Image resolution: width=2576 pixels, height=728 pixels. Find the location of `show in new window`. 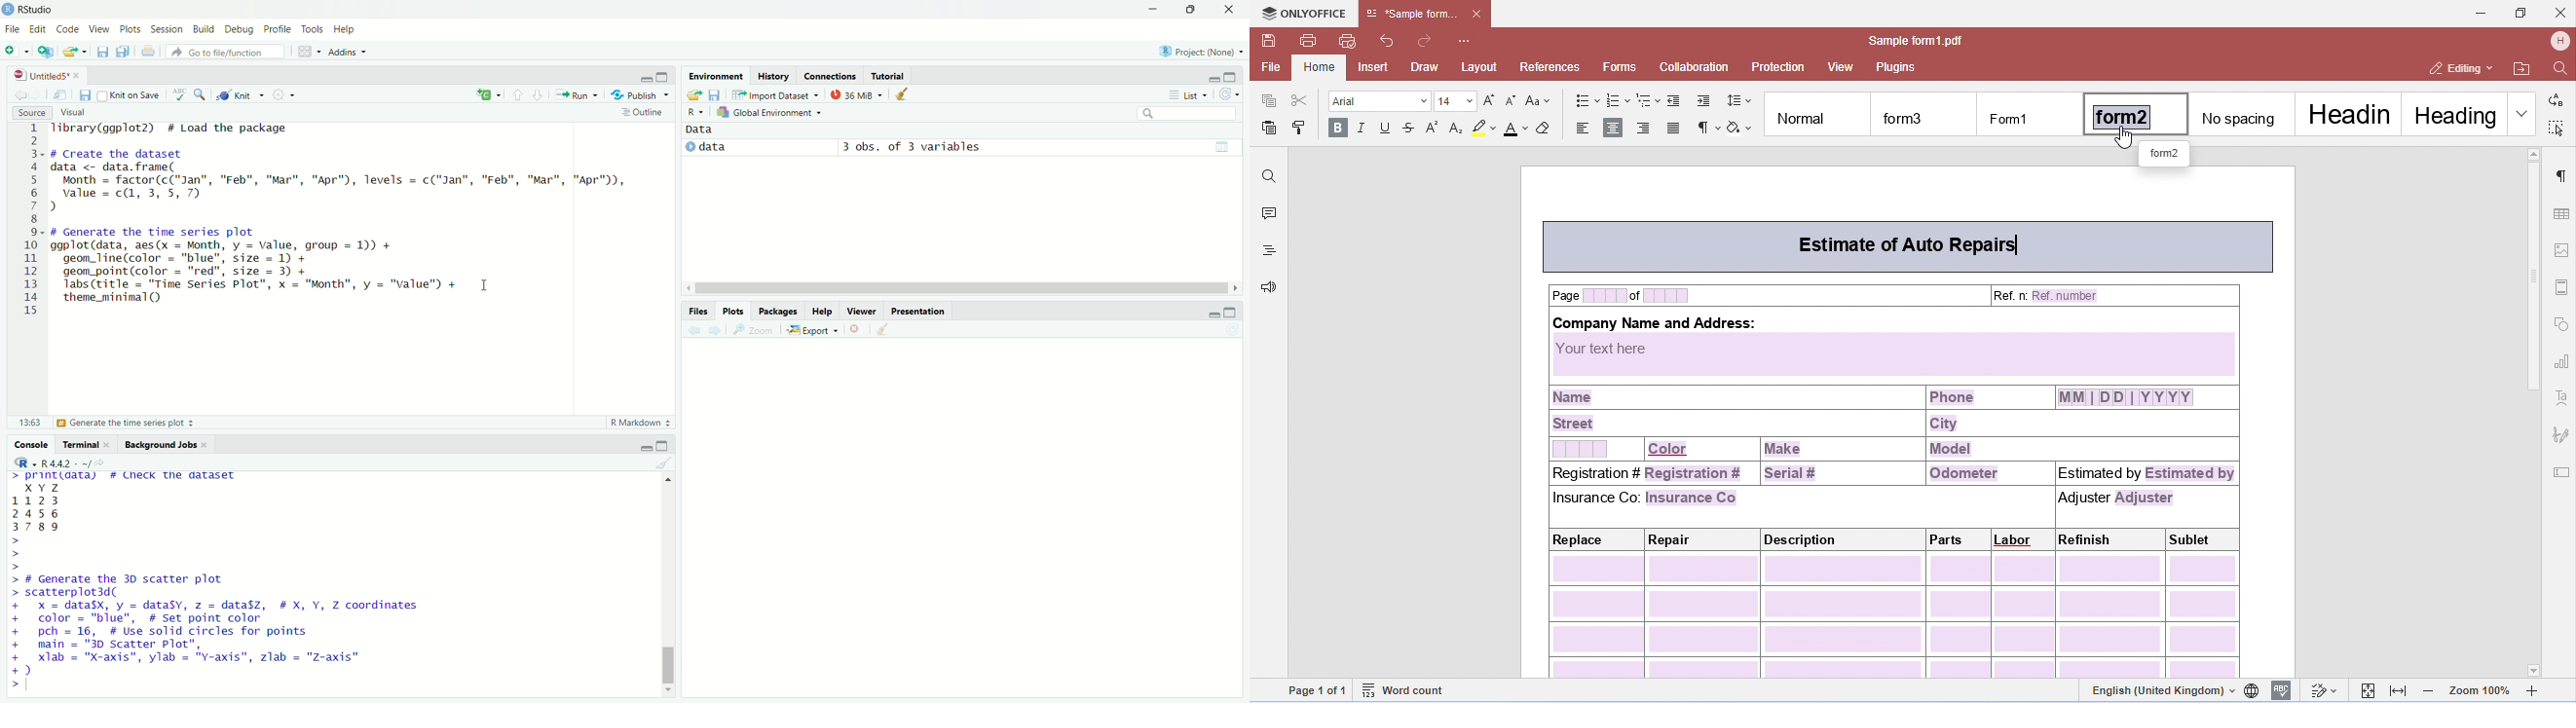

show in new window is located at coordinates (61, 94).